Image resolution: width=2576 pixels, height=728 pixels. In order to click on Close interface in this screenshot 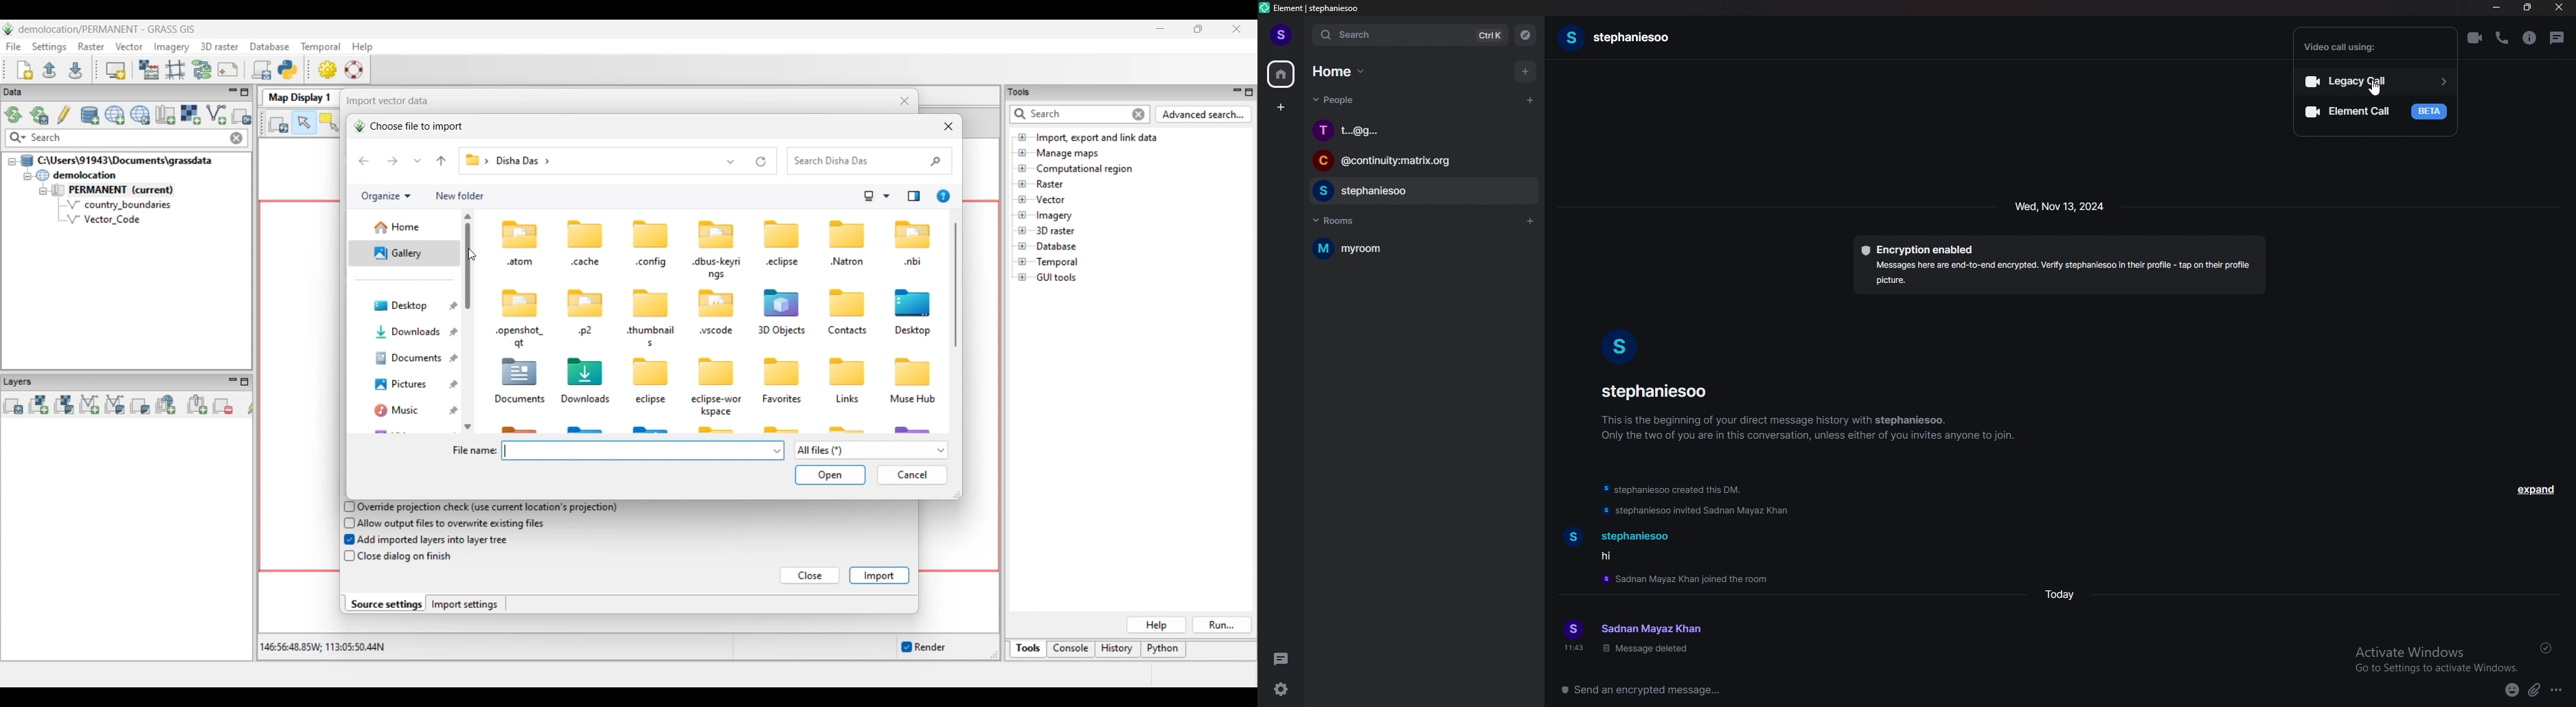, I will do `click(1236, 29)`.